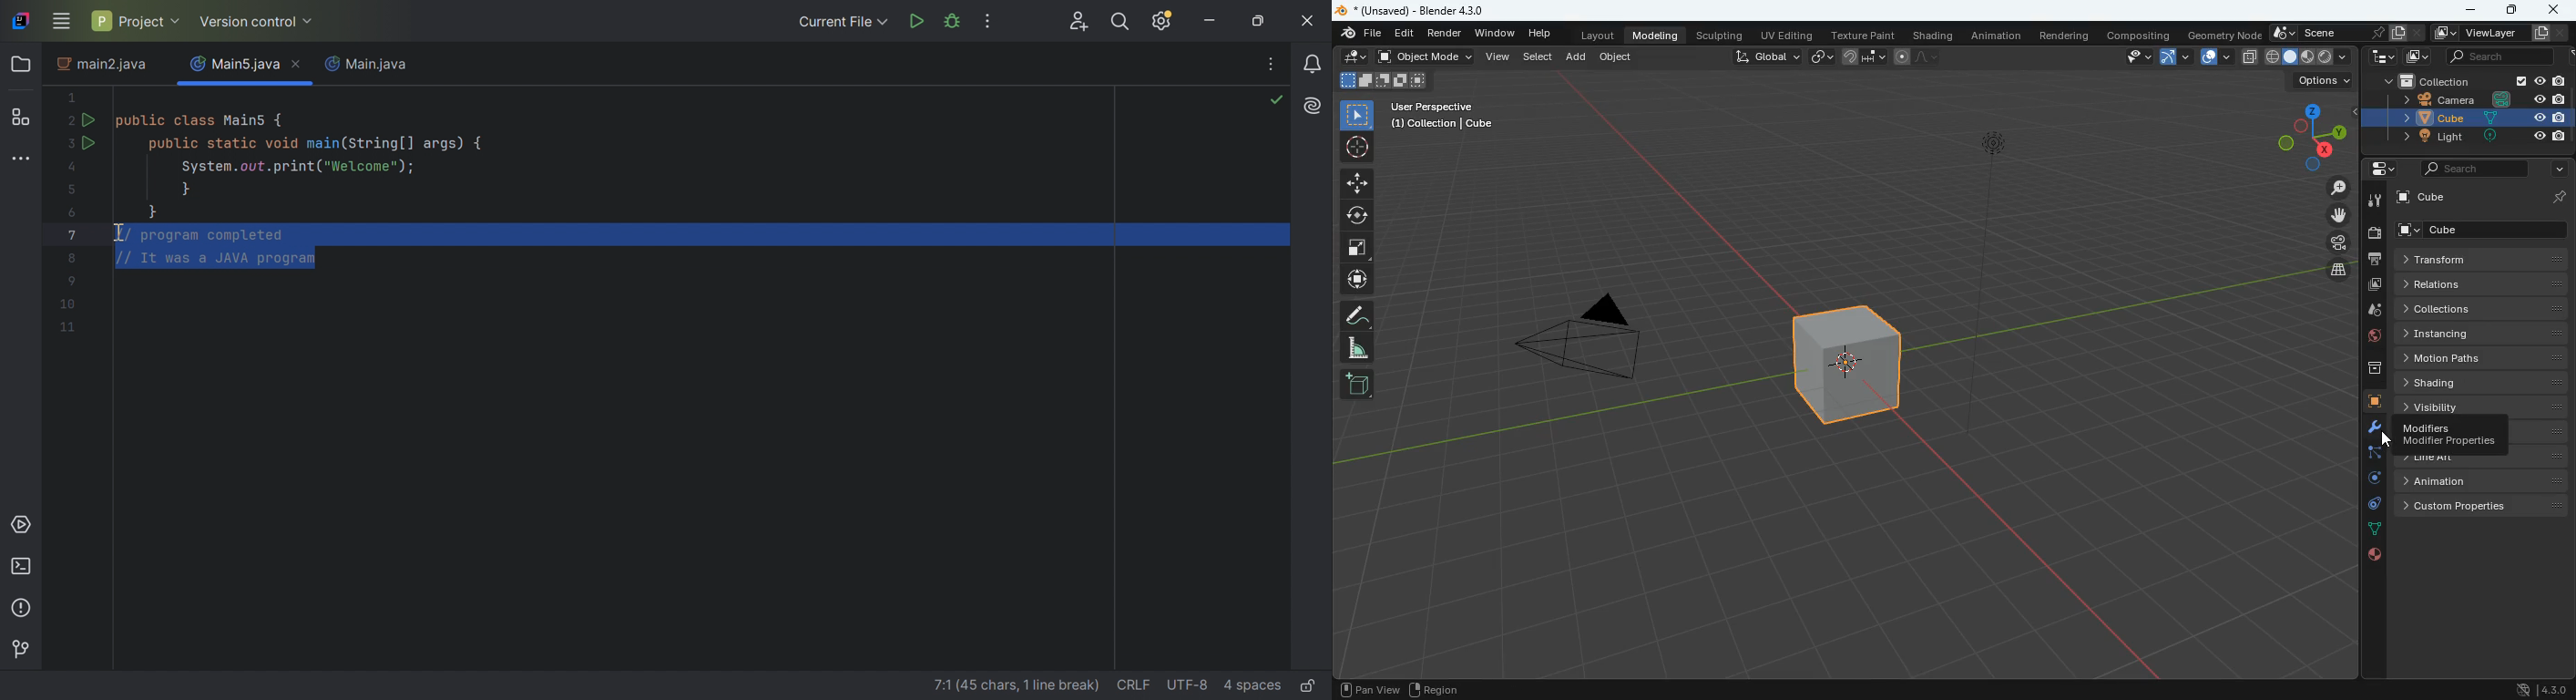 The width and height of the screenshot is (2576, 700). I want to click on cube, so click(2479, 195).